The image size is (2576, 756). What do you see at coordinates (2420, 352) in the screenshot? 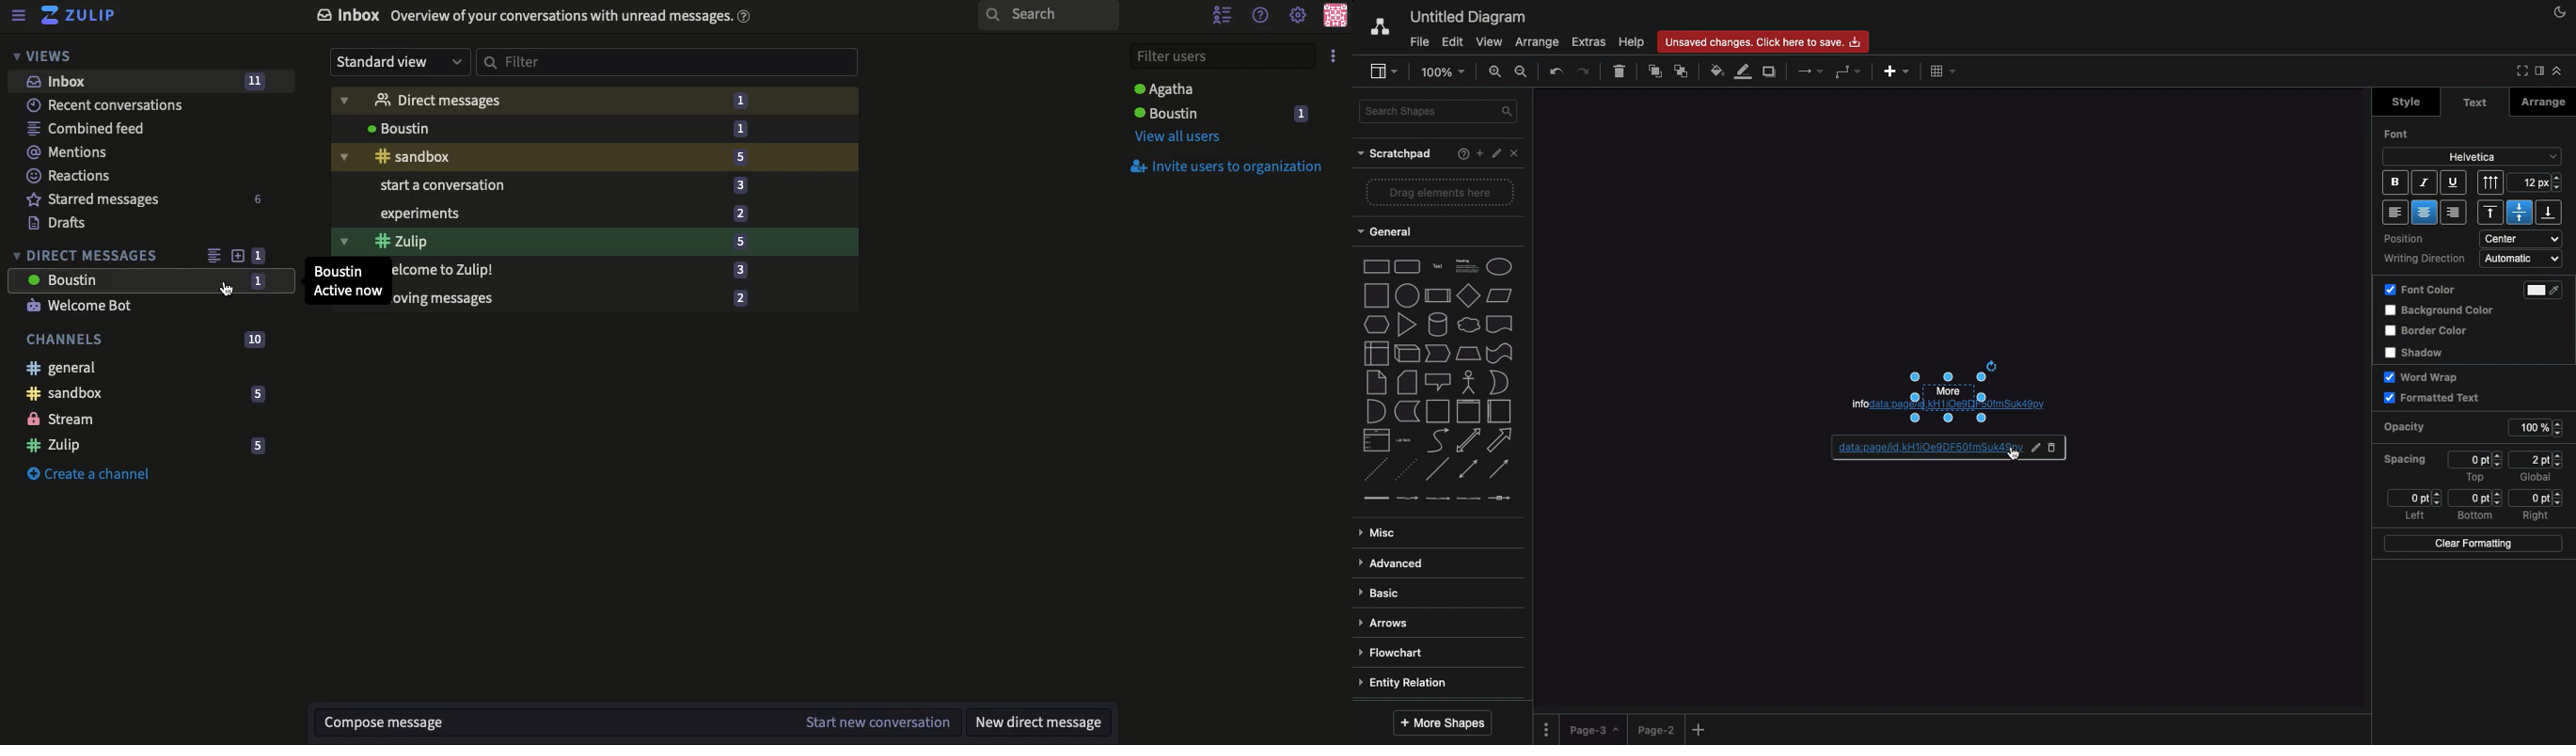
I see `Shadow` at bounding box center [2420, 352].